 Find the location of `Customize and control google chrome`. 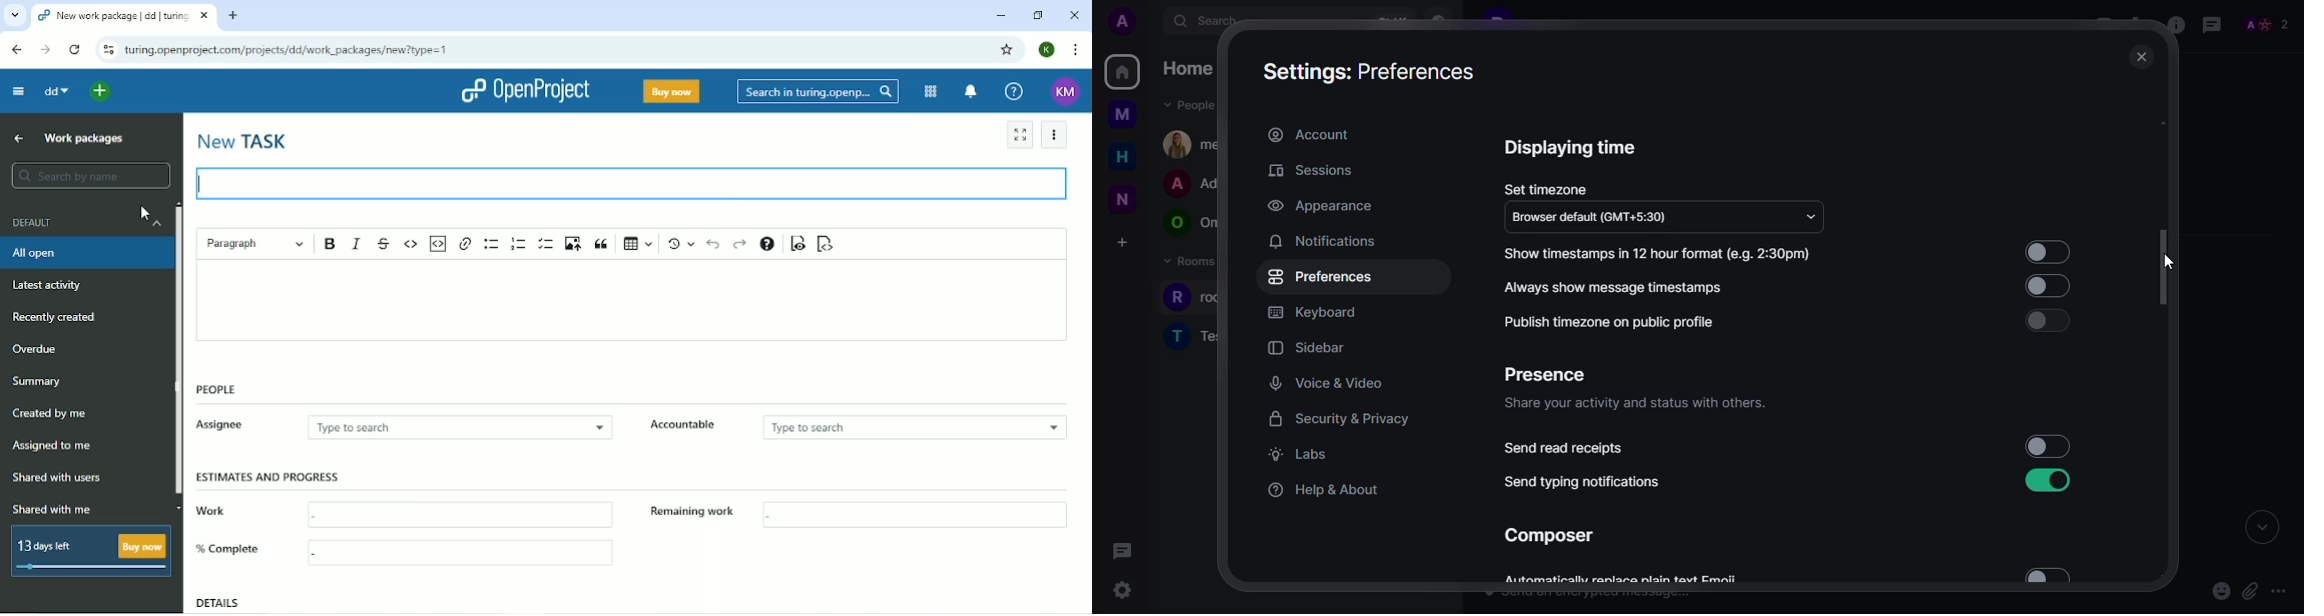

Customize and control google chrome is located at coordinates (1079, 50).